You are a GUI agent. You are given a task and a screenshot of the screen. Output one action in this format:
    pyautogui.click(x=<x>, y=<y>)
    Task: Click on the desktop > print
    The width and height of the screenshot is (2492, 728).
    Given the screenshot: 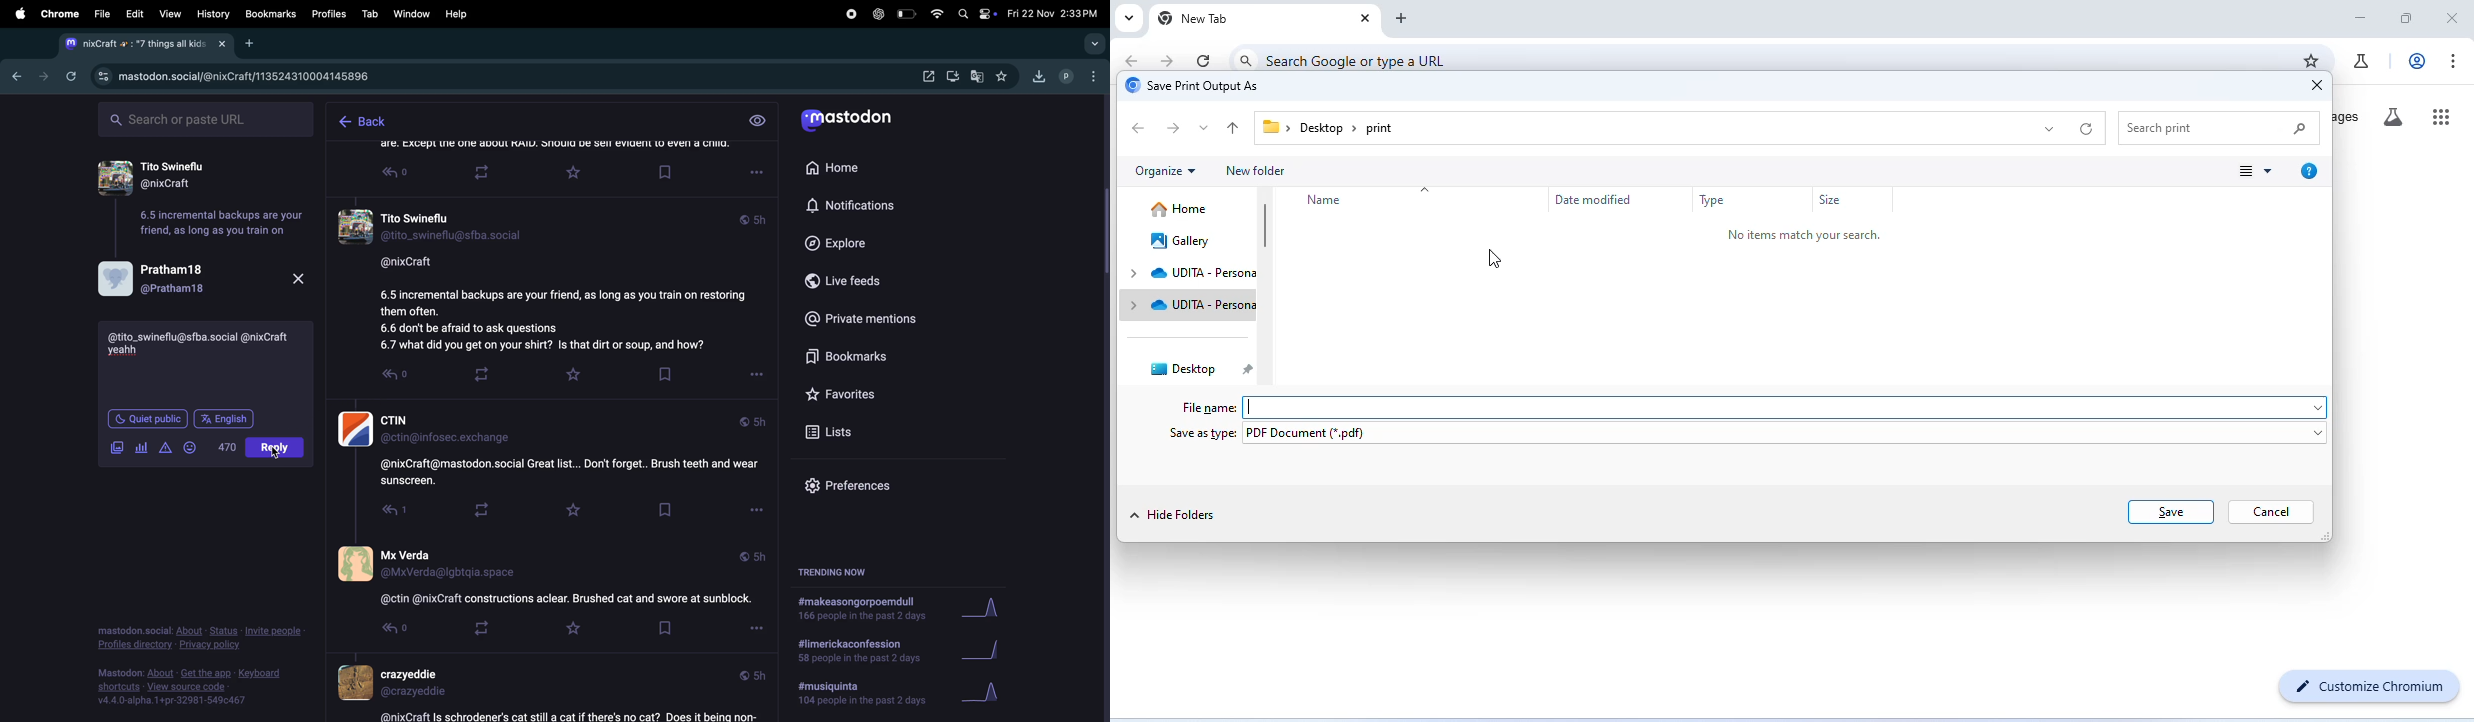 What is the action you would take?
    pyautogui.click(x=1330, y=127)
    